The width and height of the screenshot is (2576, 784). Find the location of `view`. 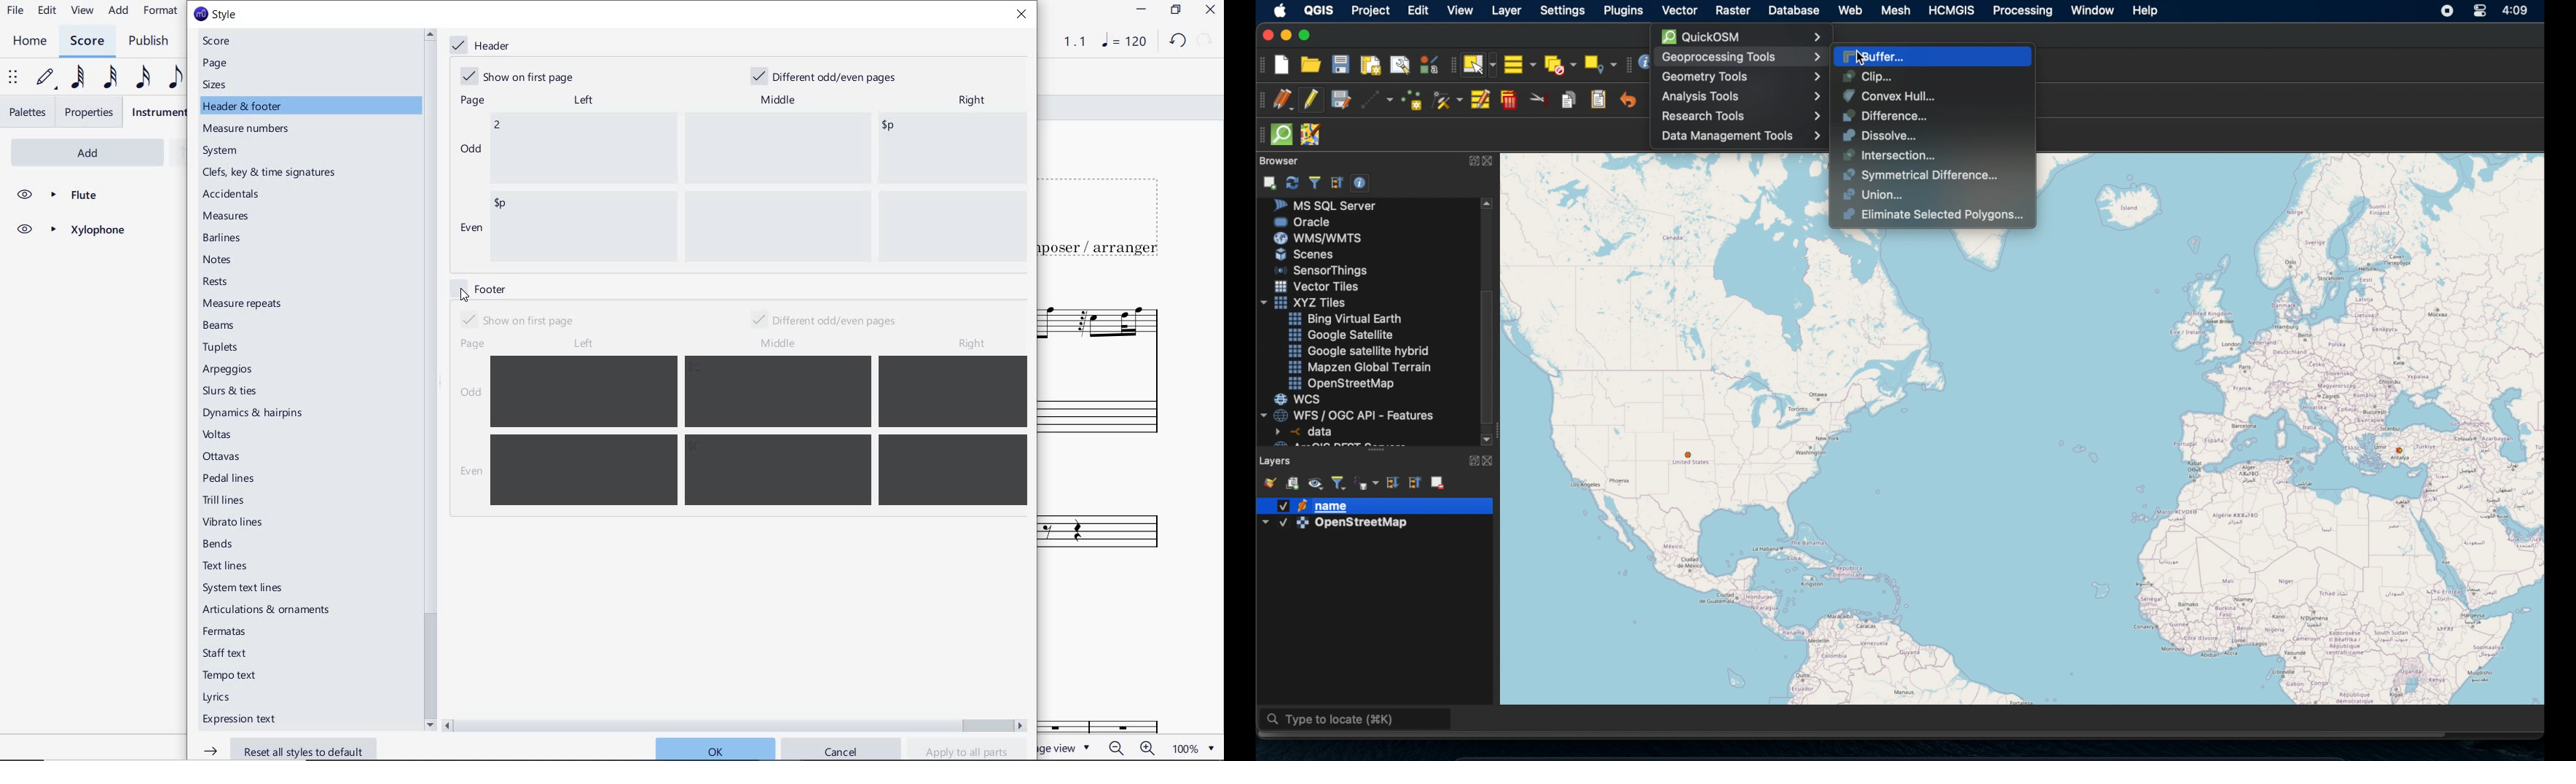

view is located at coordinates (1460, 11).